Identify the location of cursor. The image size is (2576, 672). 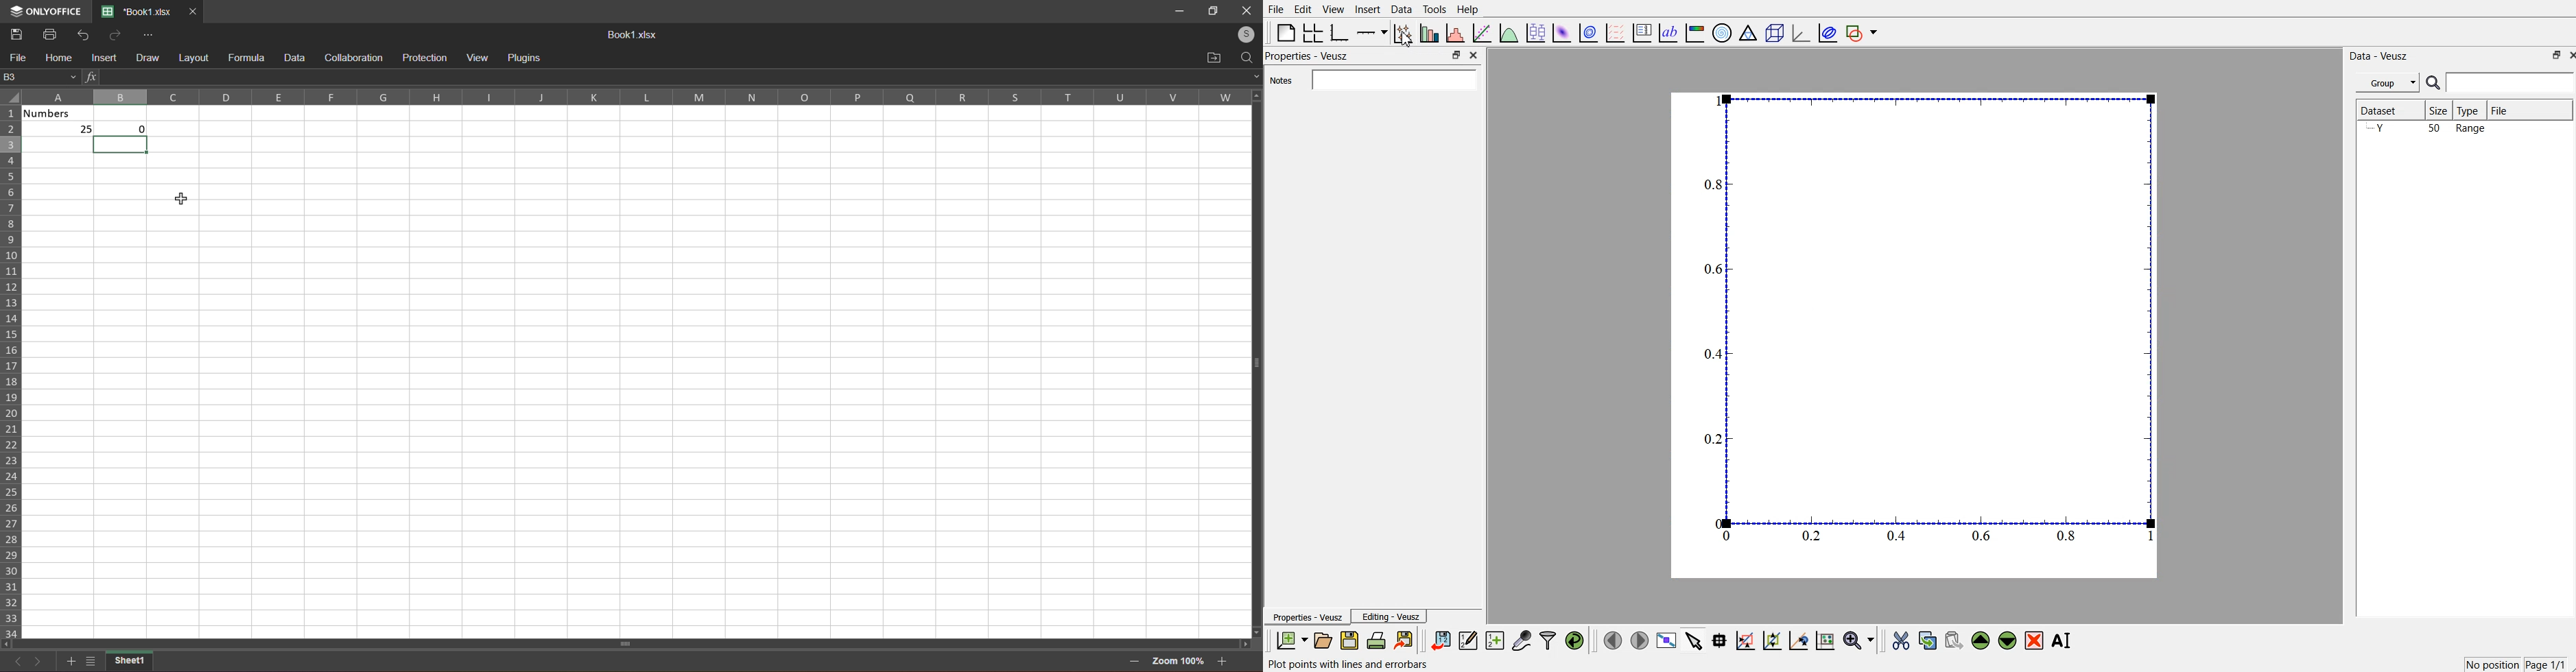
(183, 198).